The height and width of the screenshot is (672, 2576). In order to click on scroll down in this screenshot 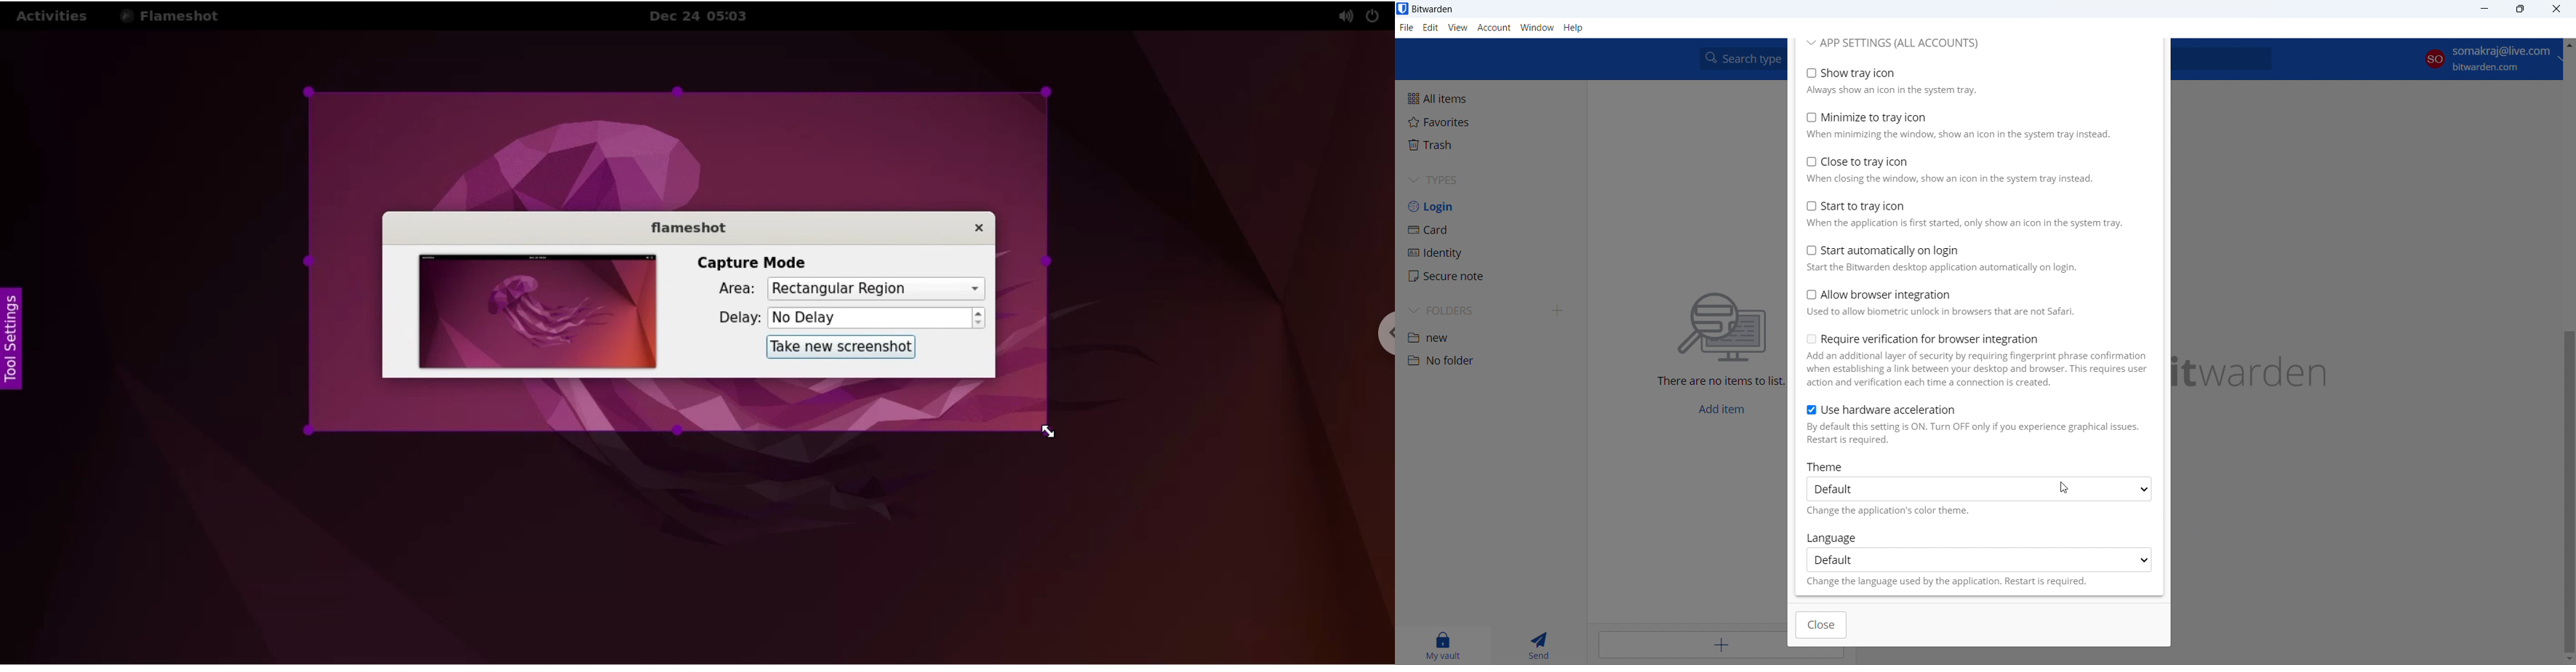, I will do `click(2569, 658)`.